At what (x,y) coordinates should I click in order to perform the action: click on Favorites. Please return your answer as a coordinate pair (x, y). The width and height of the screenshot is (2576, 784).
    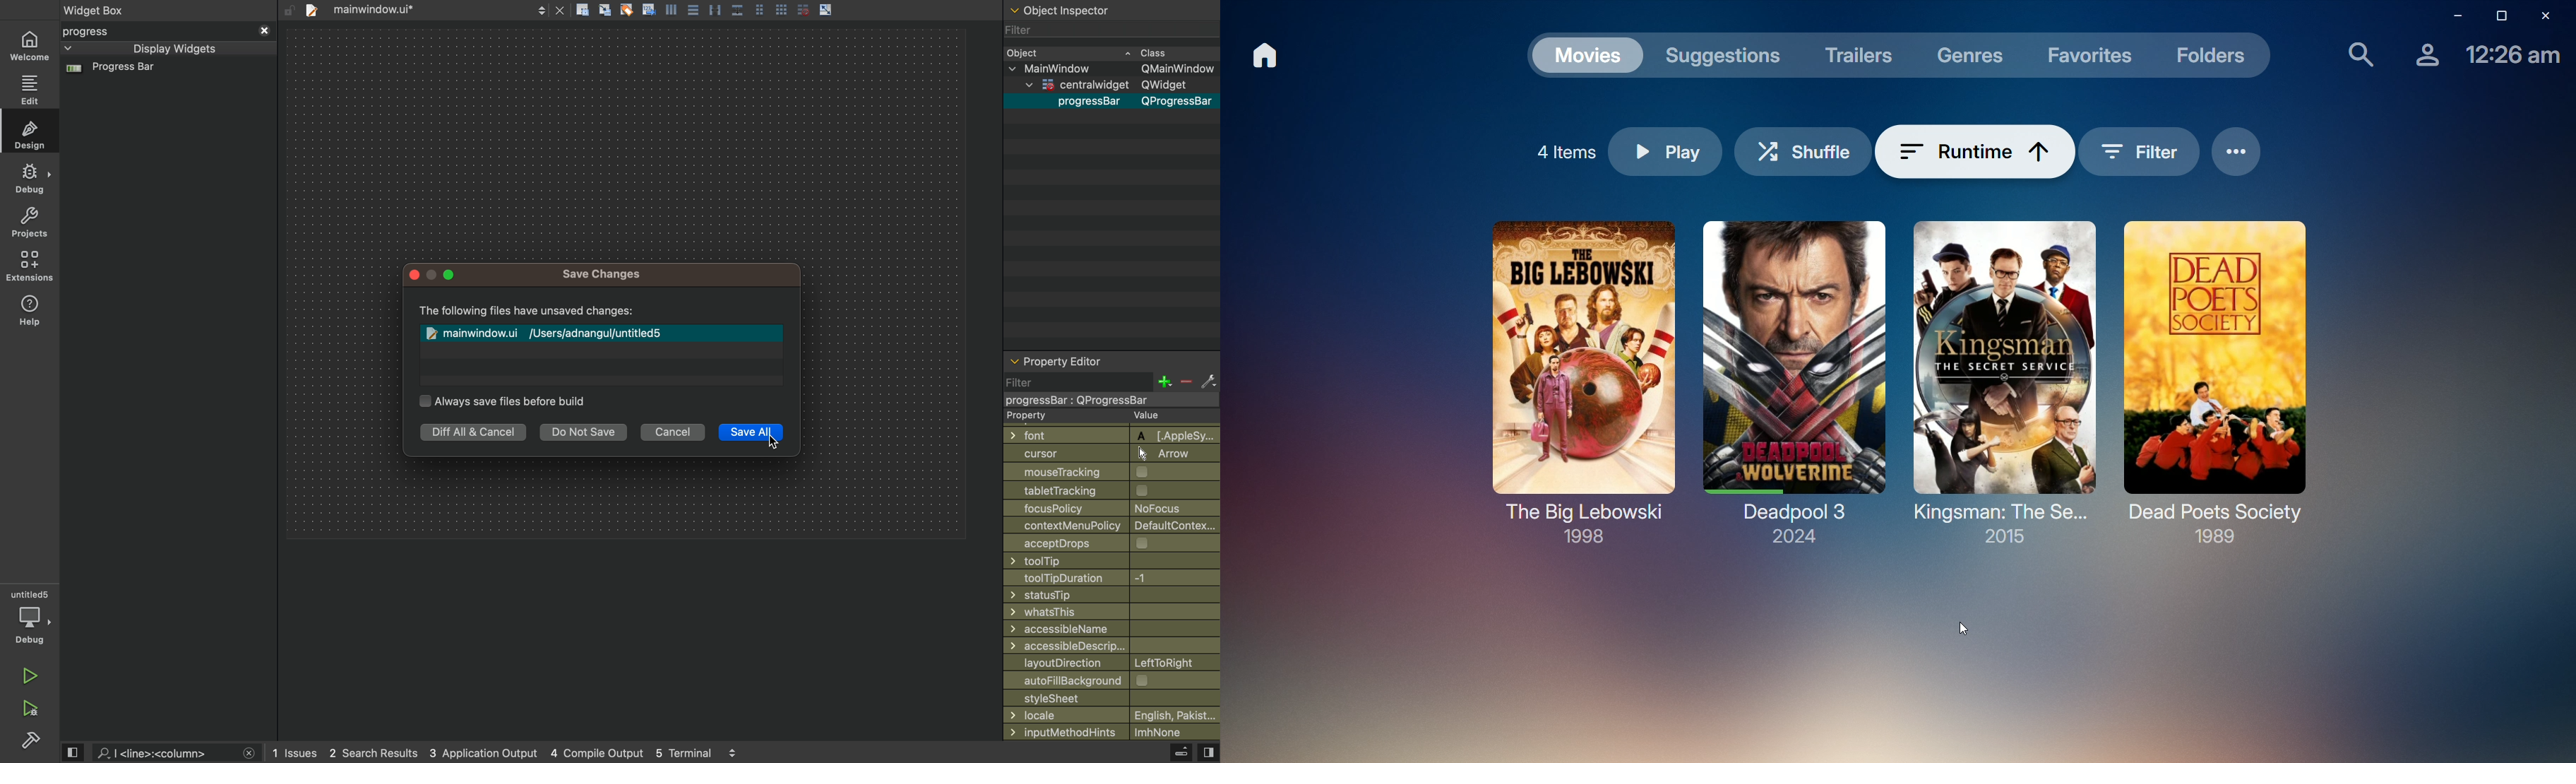
    Looking at the image, I should click on (2092, 55).